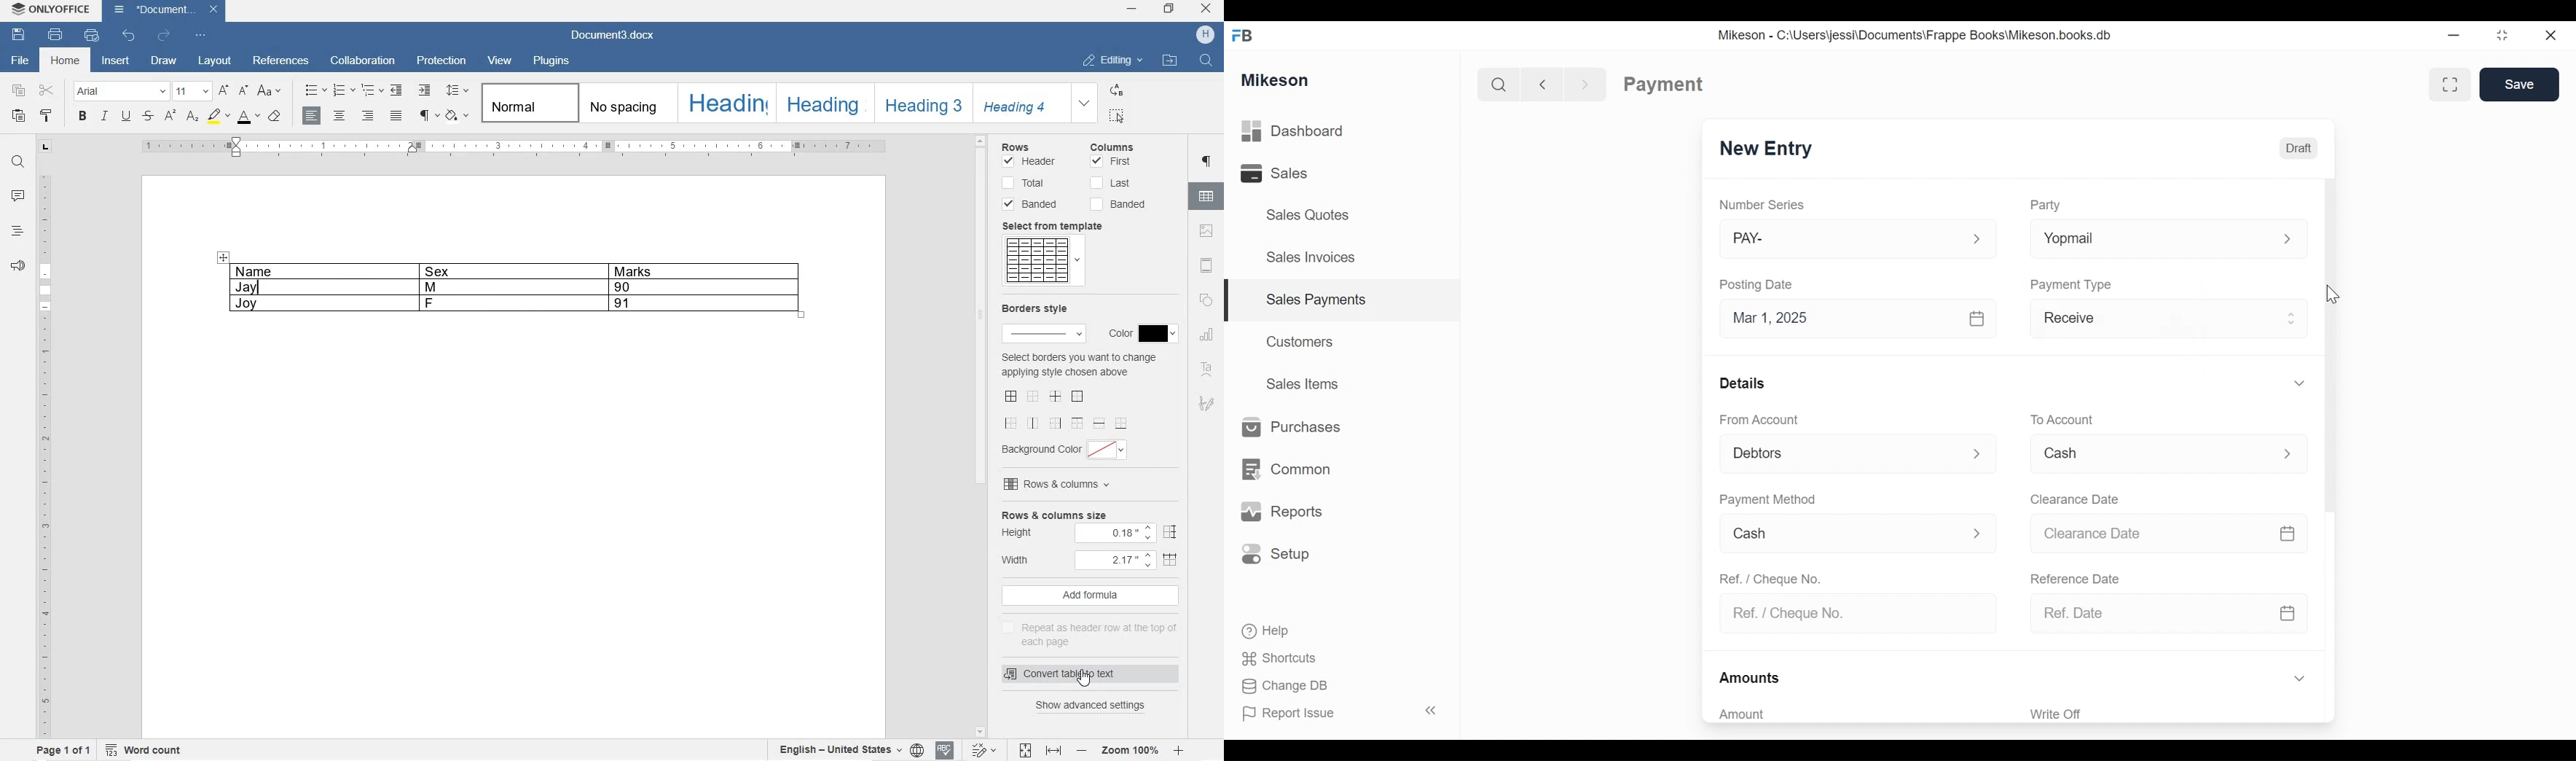 This screenshot has width=2576, height=784. I want to click on SUPERSCRIPT, so click(169, 118).